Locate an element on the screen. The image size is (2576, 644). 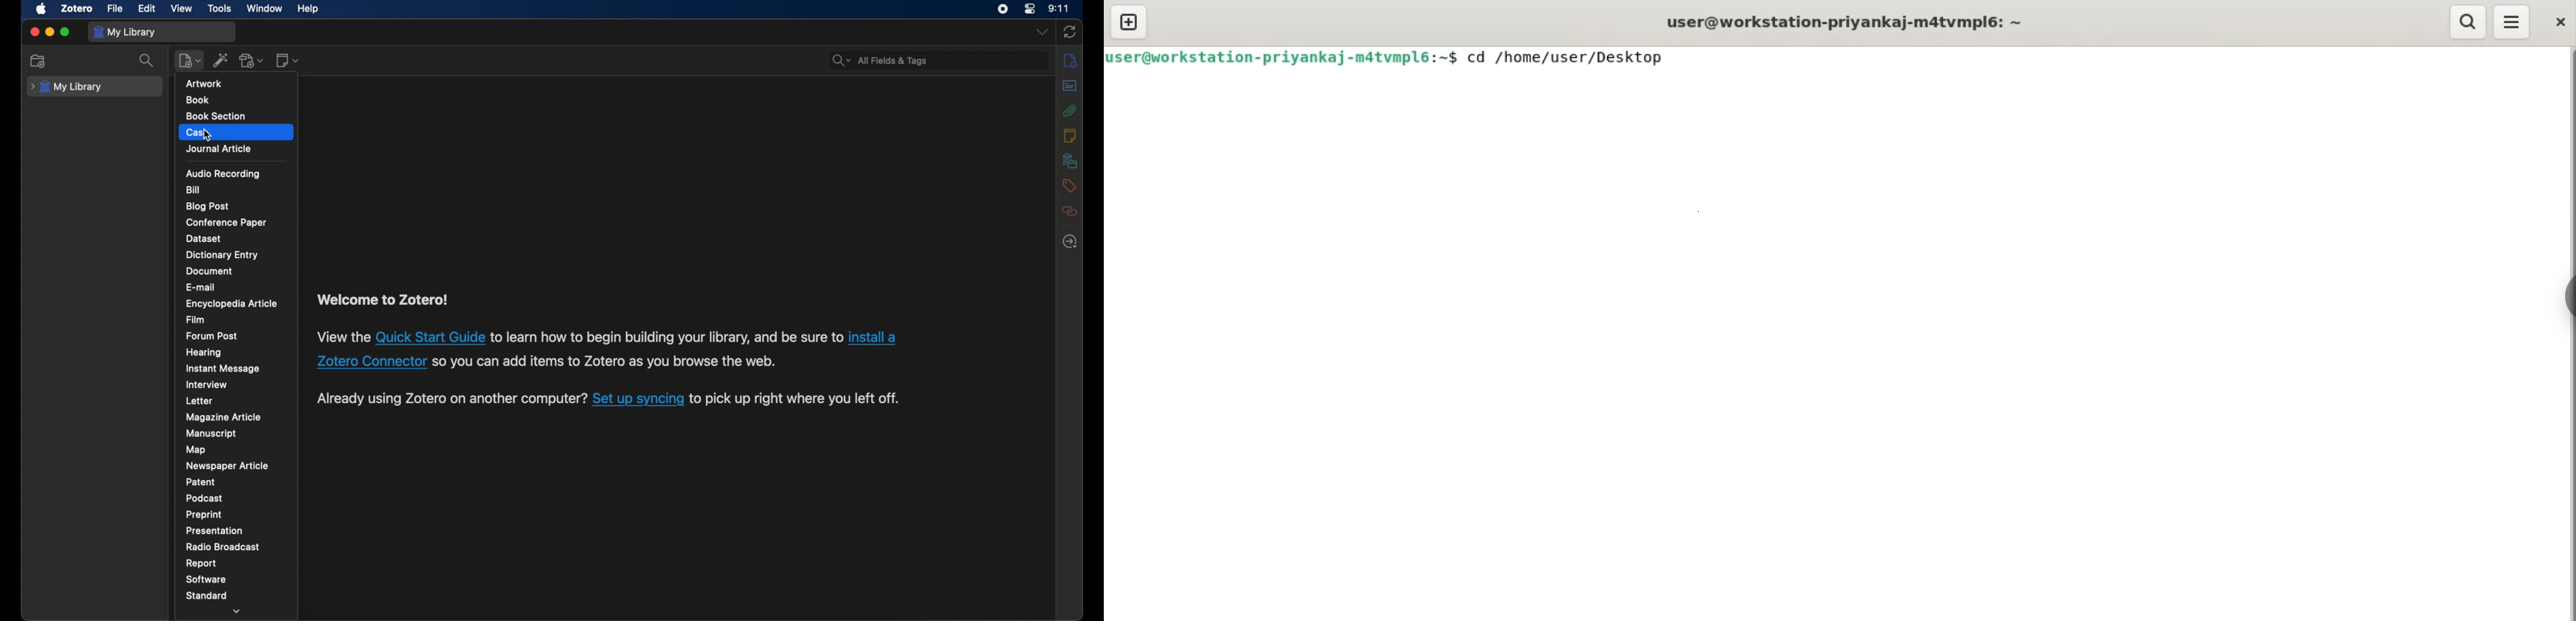
Welcome to Zotero!

View the Quick Start Guide to learn how to begin building your library, and be sure to install a
Zotero Connector so you can add items to Zotero as you browse the web.

Already using Zotero on another computer? Set up syncing to pick up right where you left off. is located at coordinates (634, 355).